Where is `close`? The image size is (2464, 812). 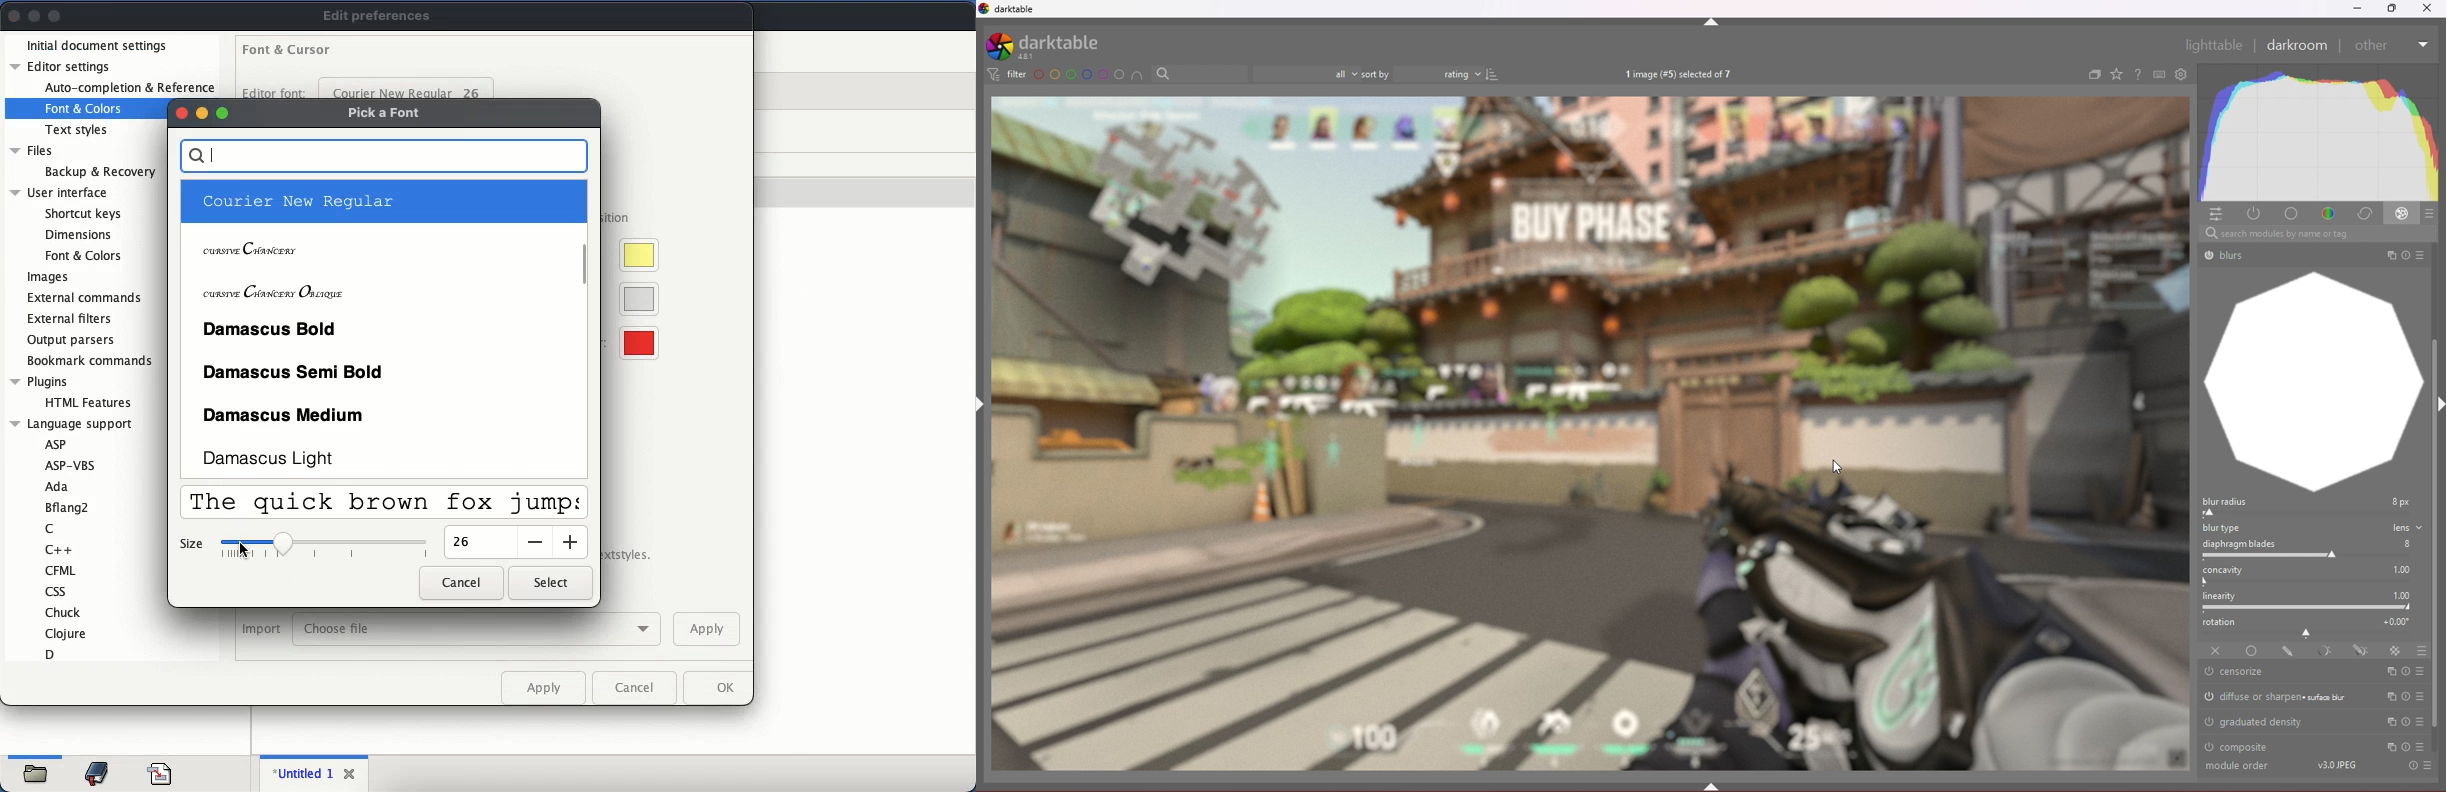
close is located at coordinates (179, 114).